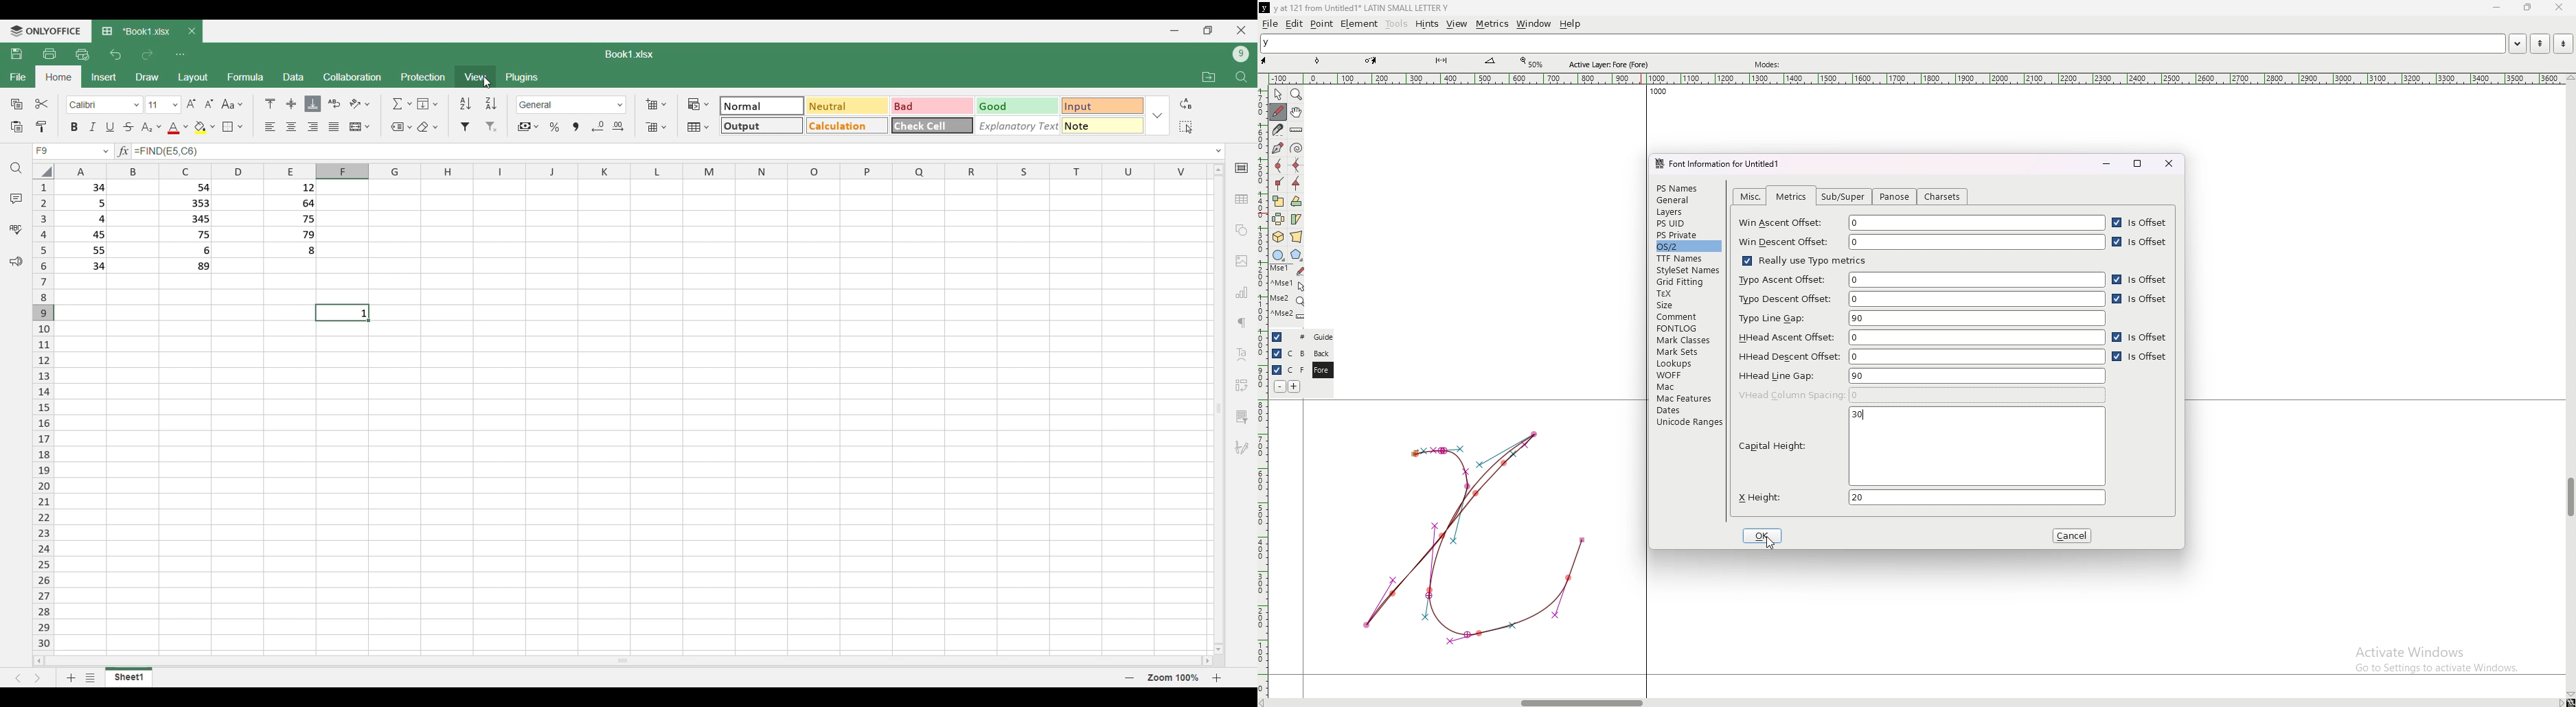 The width and height of the screenshot is (2576, 728). What do you see at coordinates (16, 198) in the screenshot?
I see `Comments` at bounding box center [16, 198].